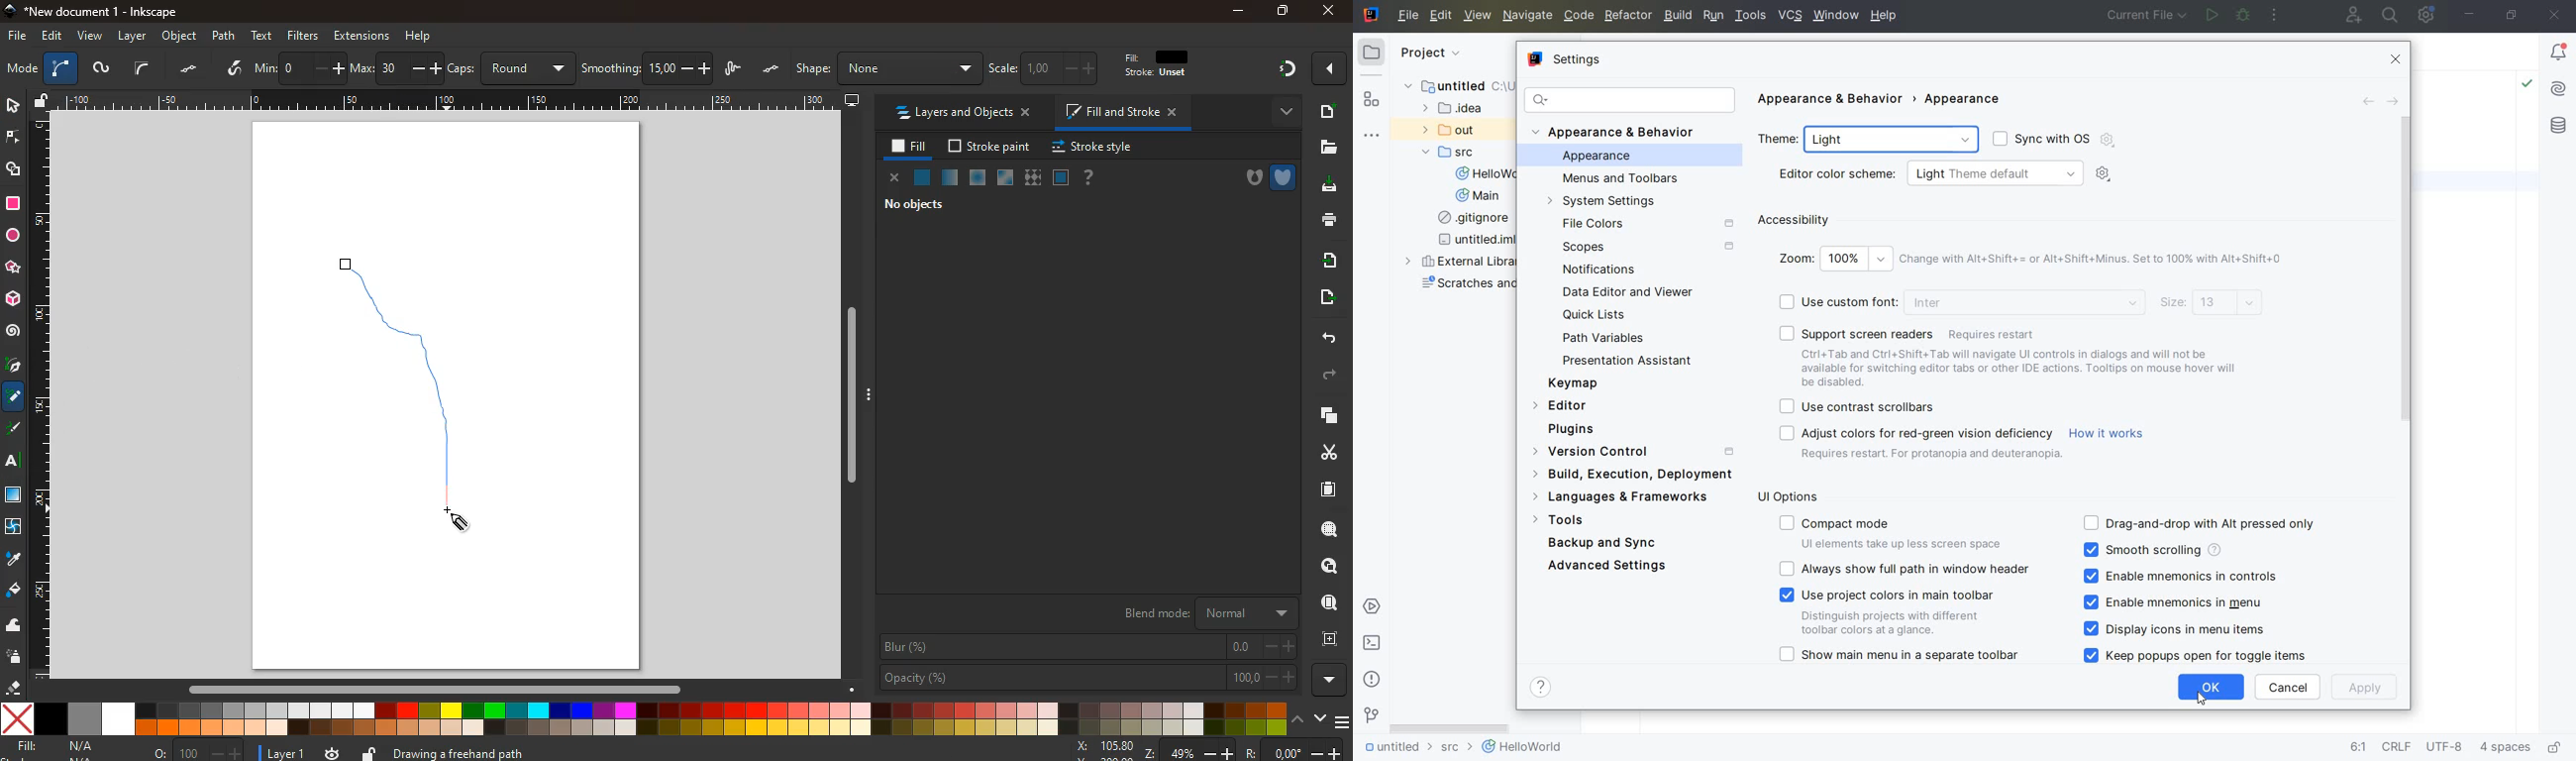  Describe the element at coordinates (854, 395) in the screenshot. I see `Vertical slider` at that location.